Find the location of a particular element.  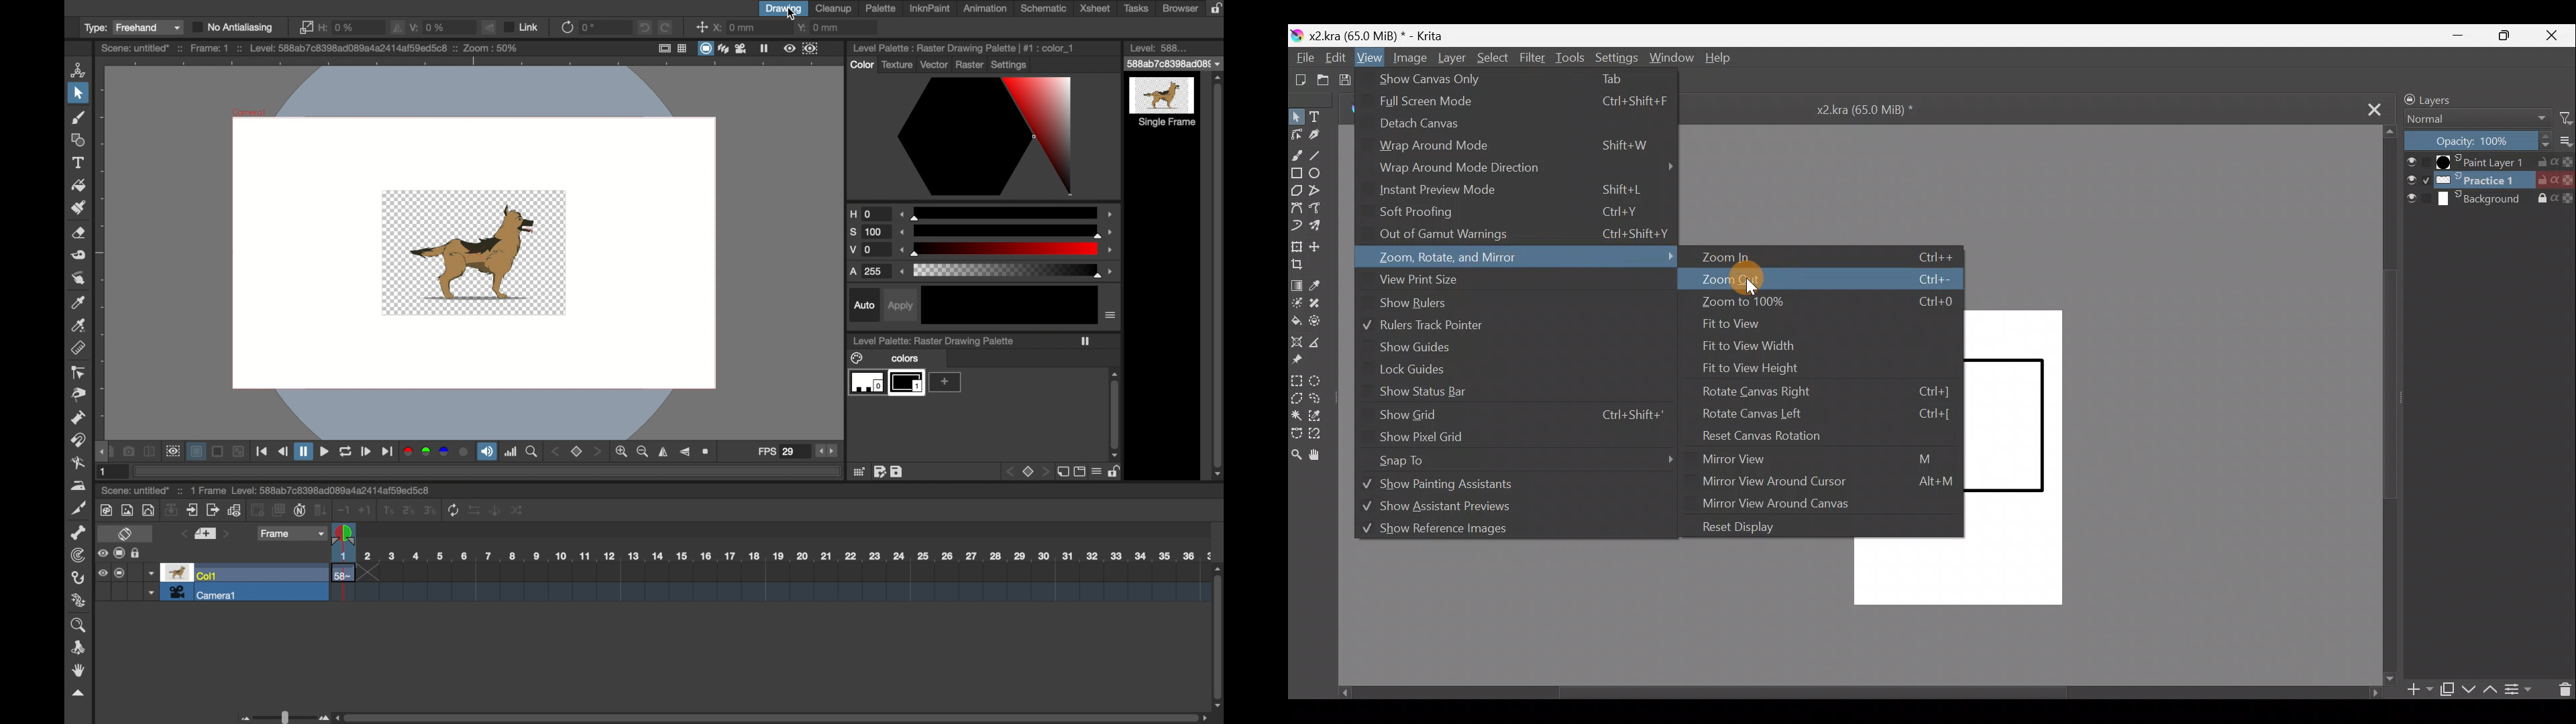

Move layer is located at coordinates (1321, 245).